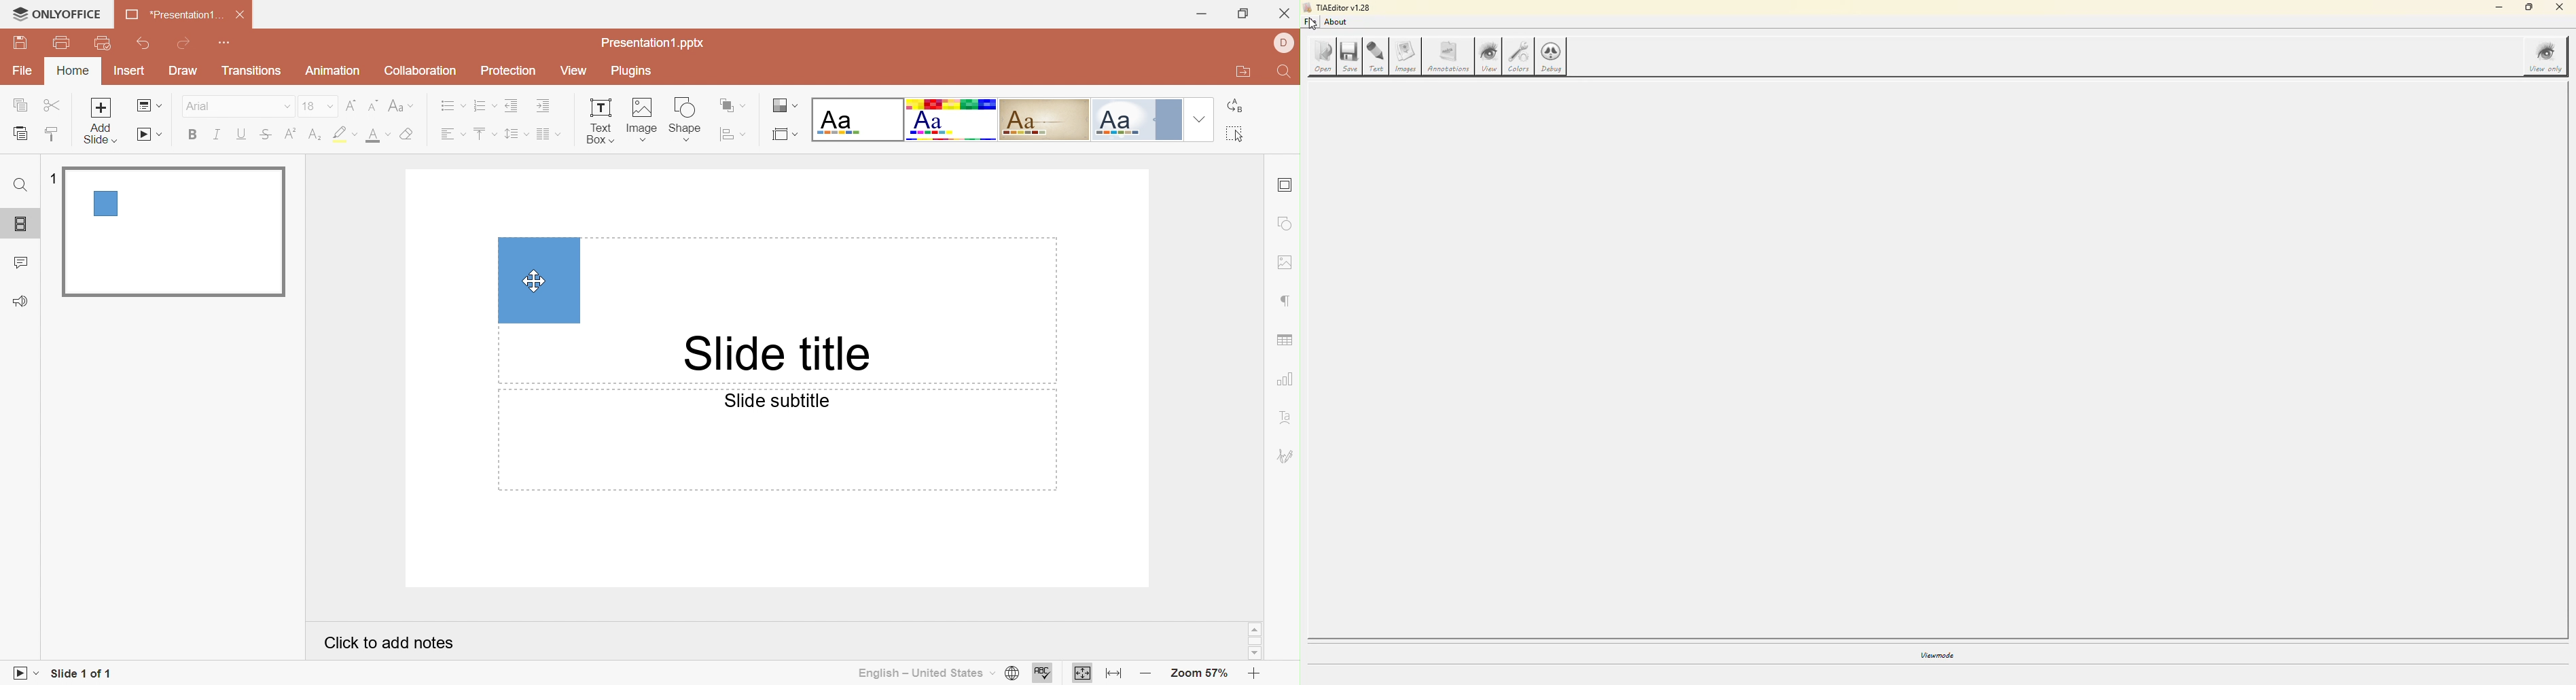 The image size is (2576, 700). What do you see at coordinates (185, 45) in the screenshot?
I see `Redo` at bounding box center [185, 45].